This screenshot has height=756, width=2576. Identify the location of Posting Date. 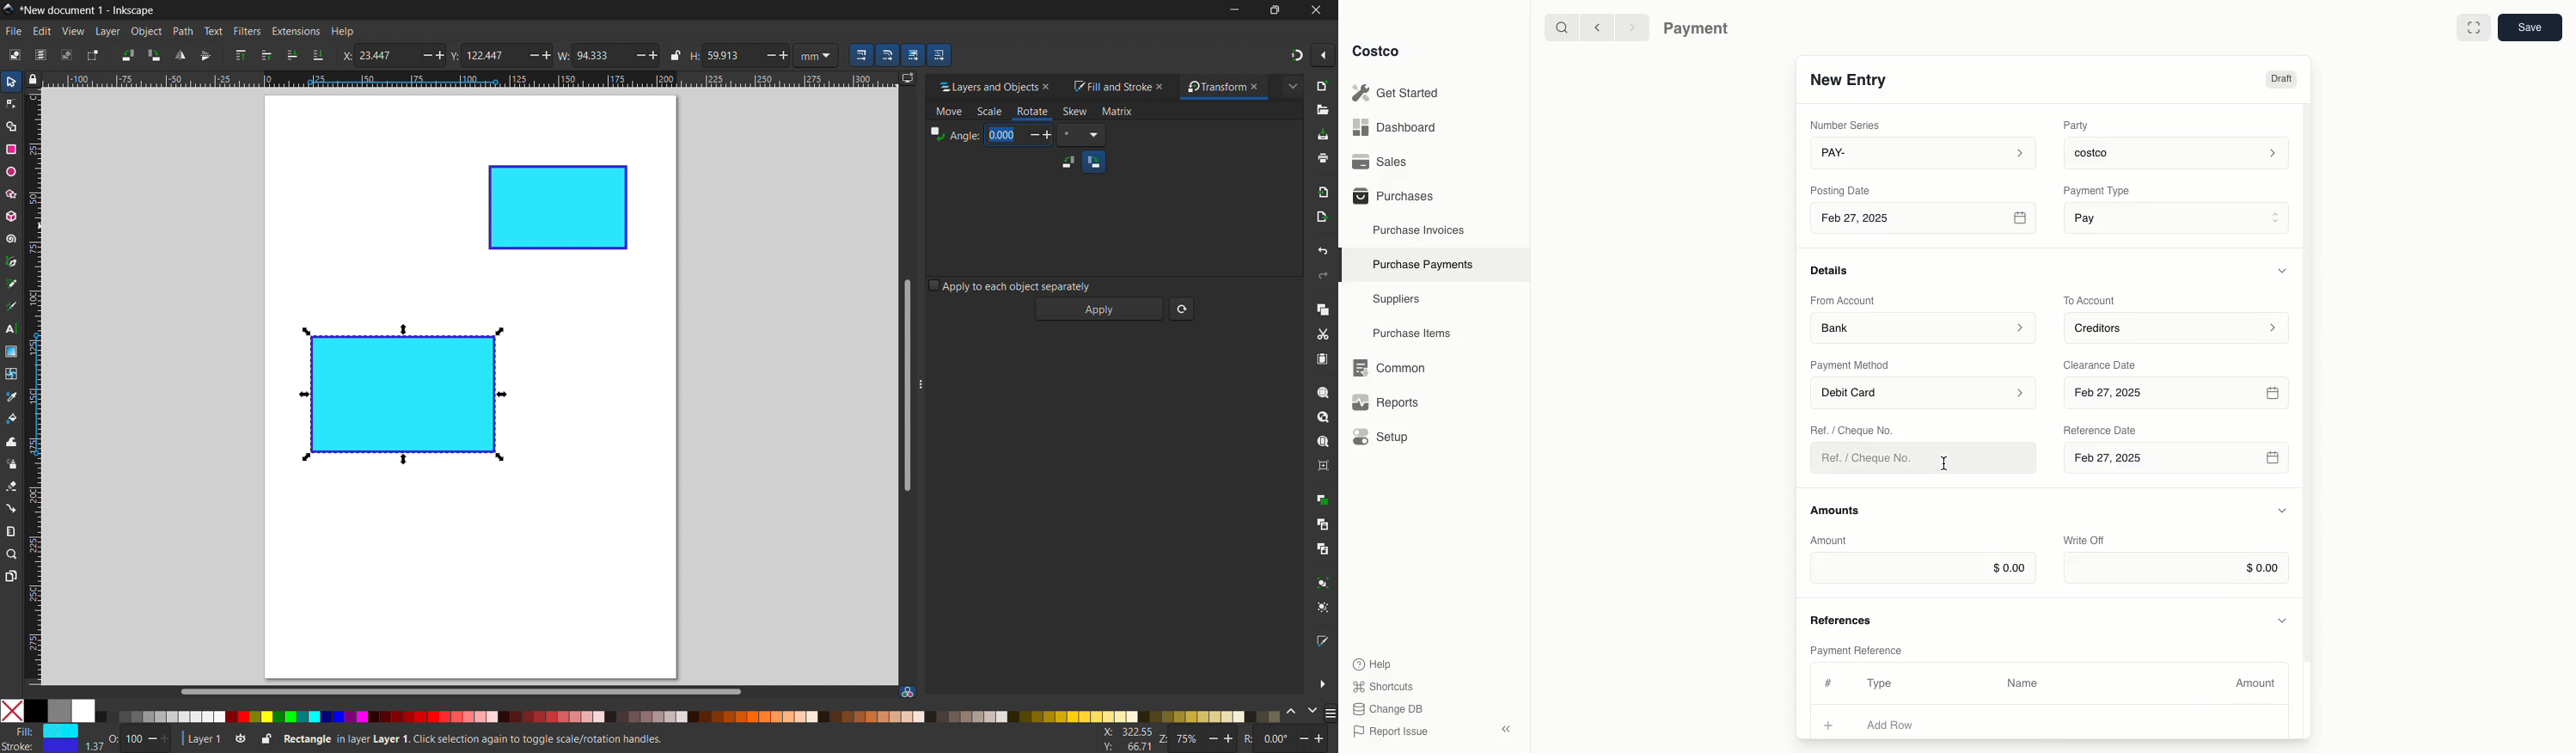
(1842, 189).